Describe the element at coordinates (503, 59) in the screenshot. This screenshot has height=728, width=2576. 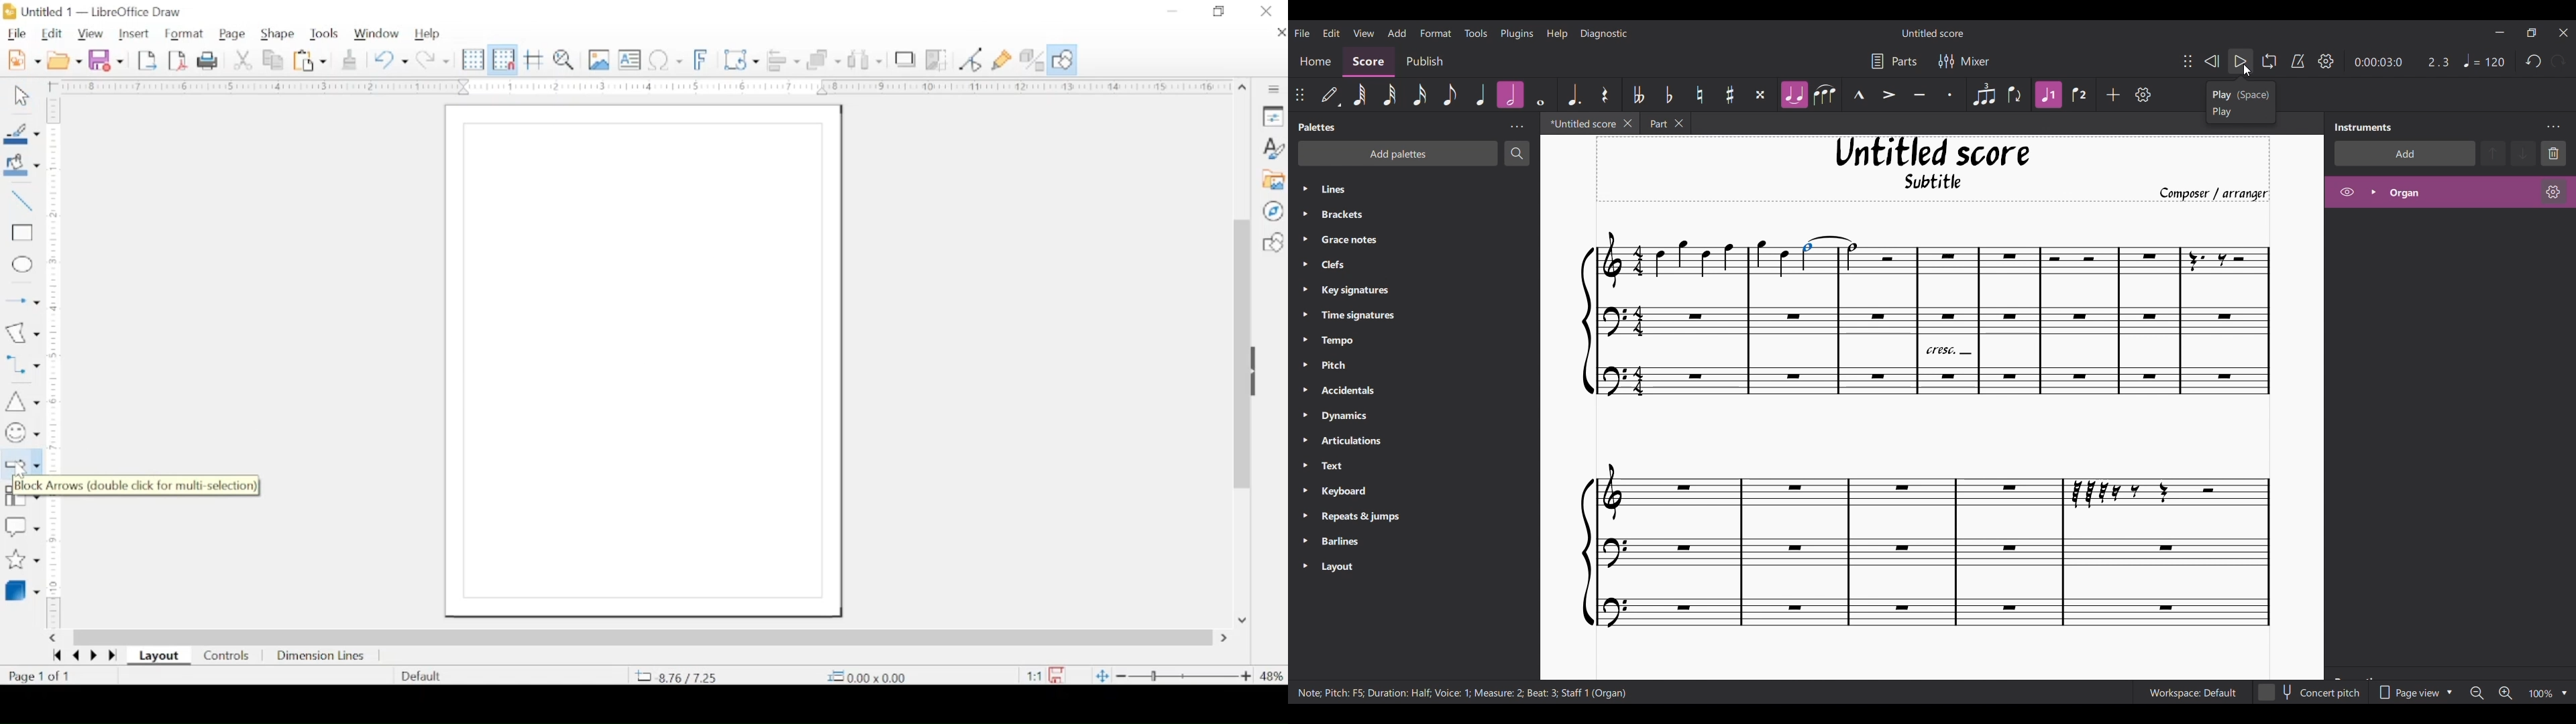
I see `snap to grid` at that location.